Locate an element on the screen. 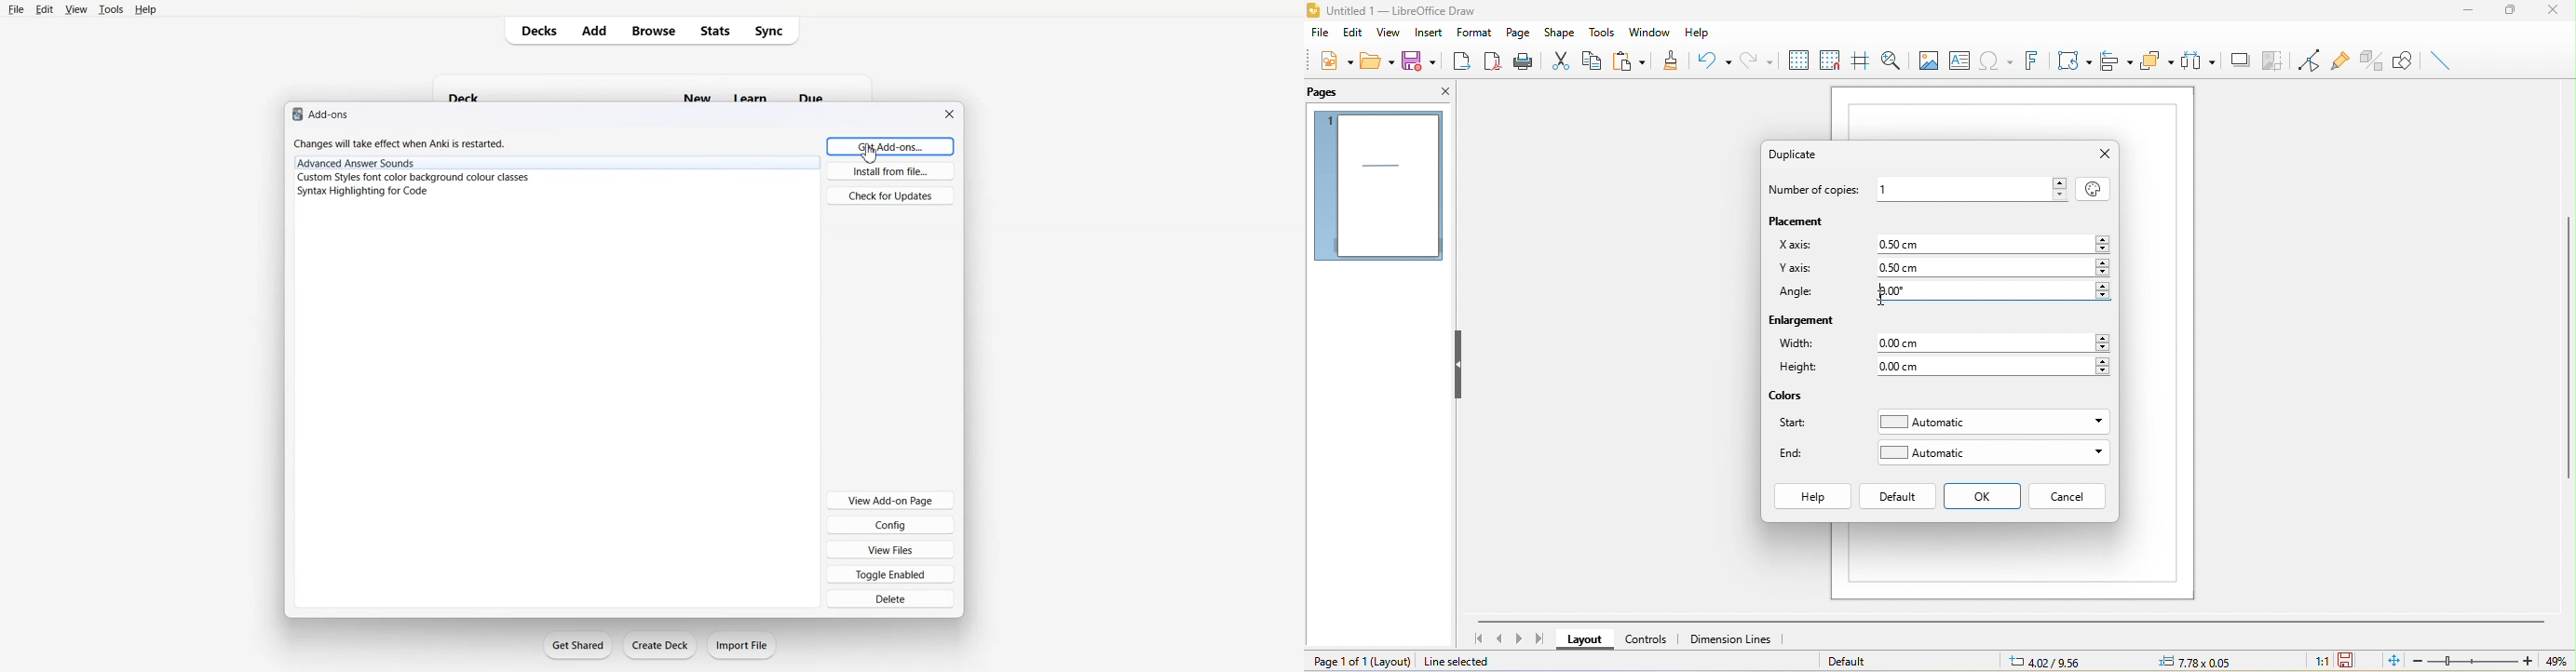 This screenshot has height=672, width=2576. crop image is located at coordinates (2274, 60).